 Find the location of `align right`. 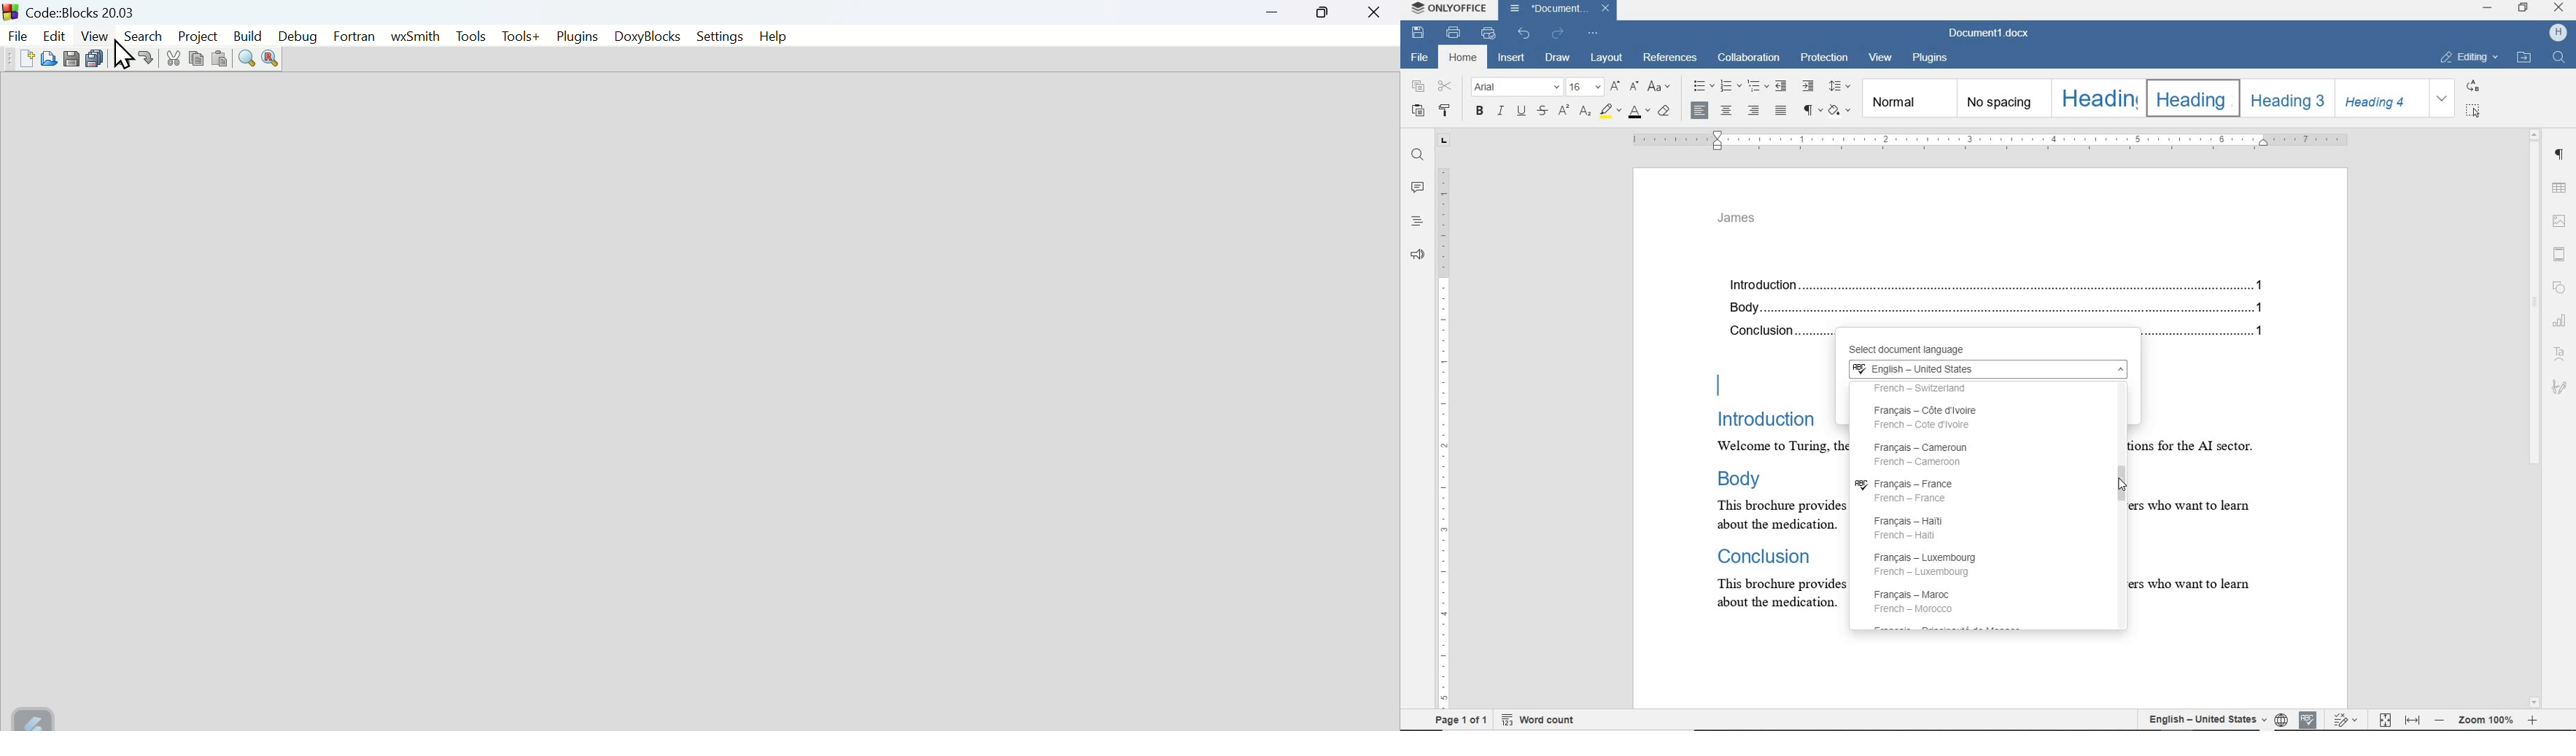

align right is located at coordinates (1756, 112).